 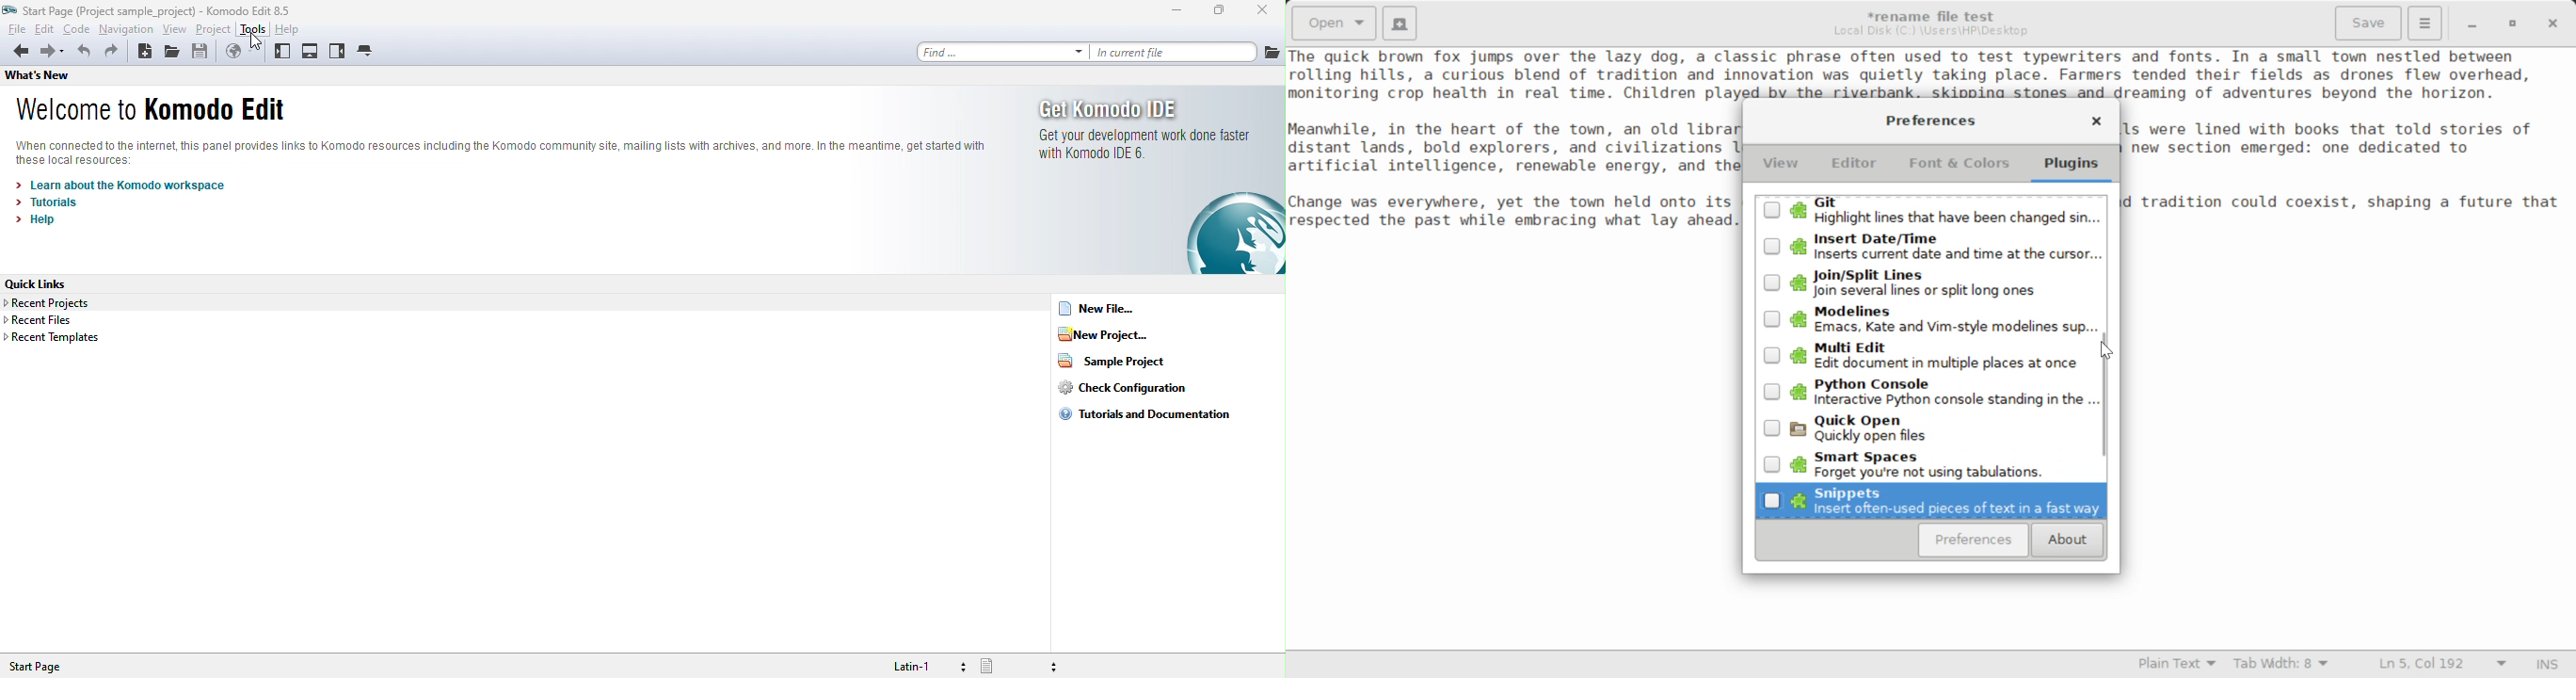 I want to click on Unselected Join/Split Lines Plugin, so click(x=1930, y=284).